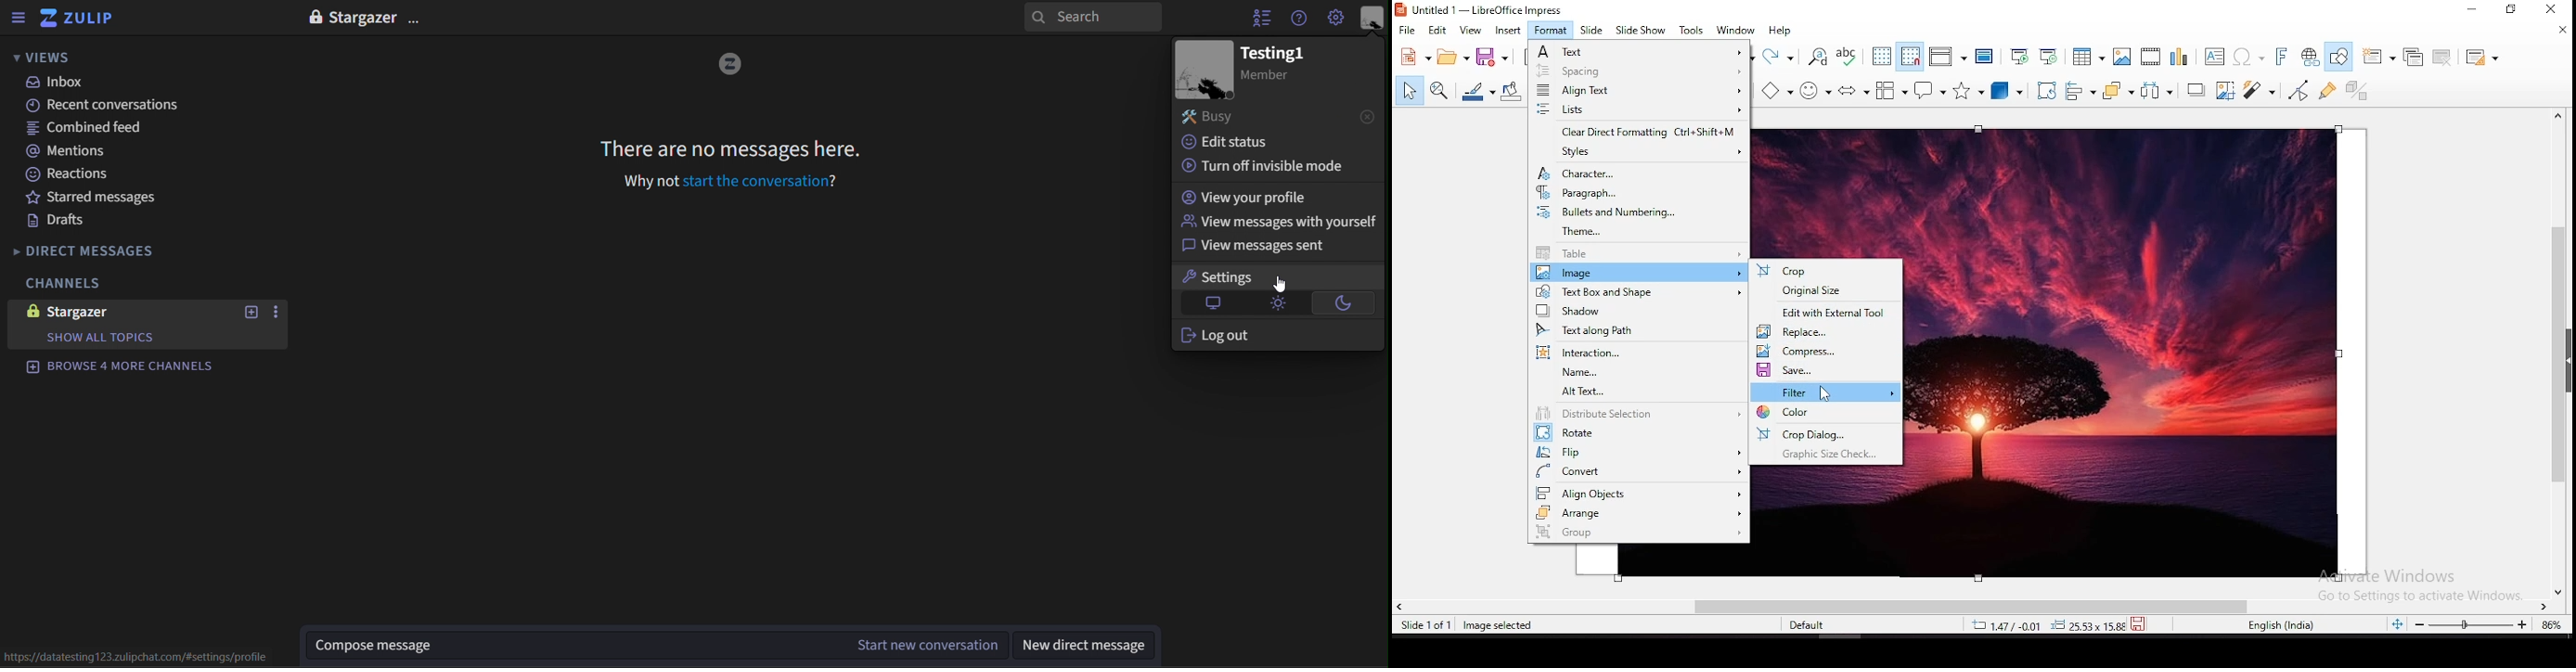 This screenshot has width=2576, height=672. What do you see at coordinates (1949, 58) in the screenshot?
I see `display views` at bounding box center [1949, 58].